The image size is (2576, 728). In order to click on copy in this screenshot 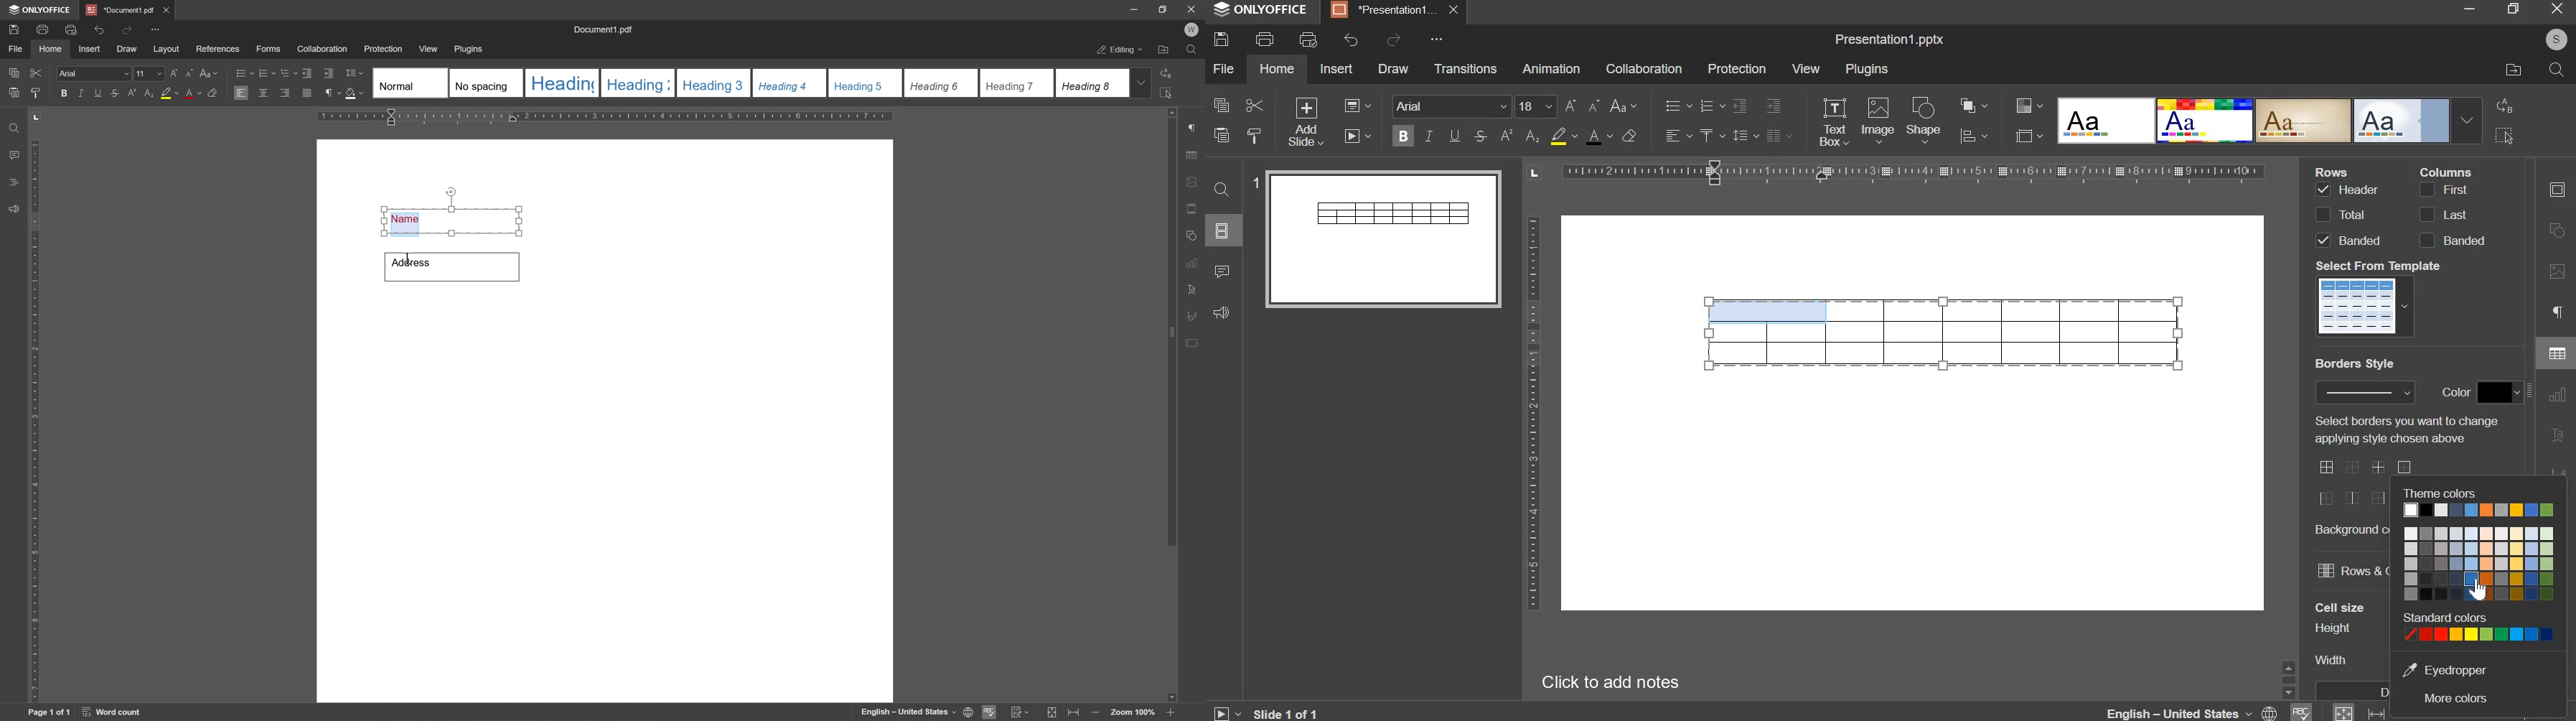, I will do `click(1222, 104)`.